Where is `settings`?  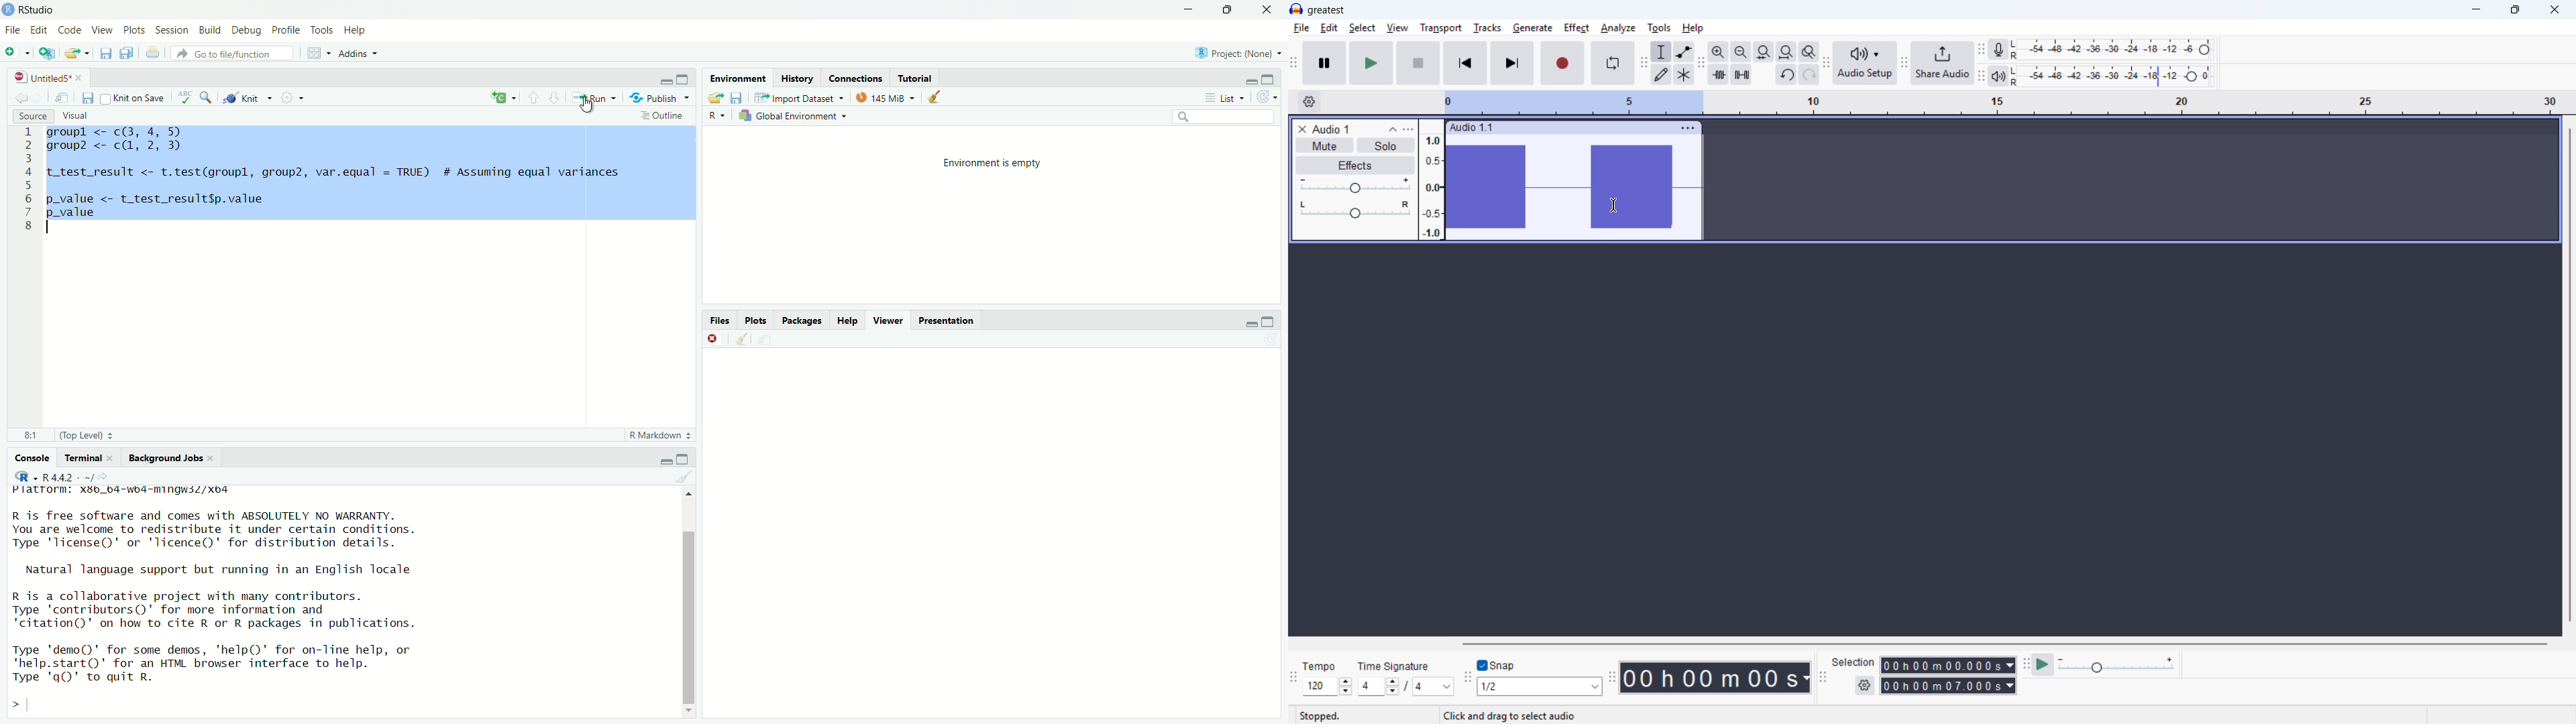
settings is located at coordinates (293, 97).